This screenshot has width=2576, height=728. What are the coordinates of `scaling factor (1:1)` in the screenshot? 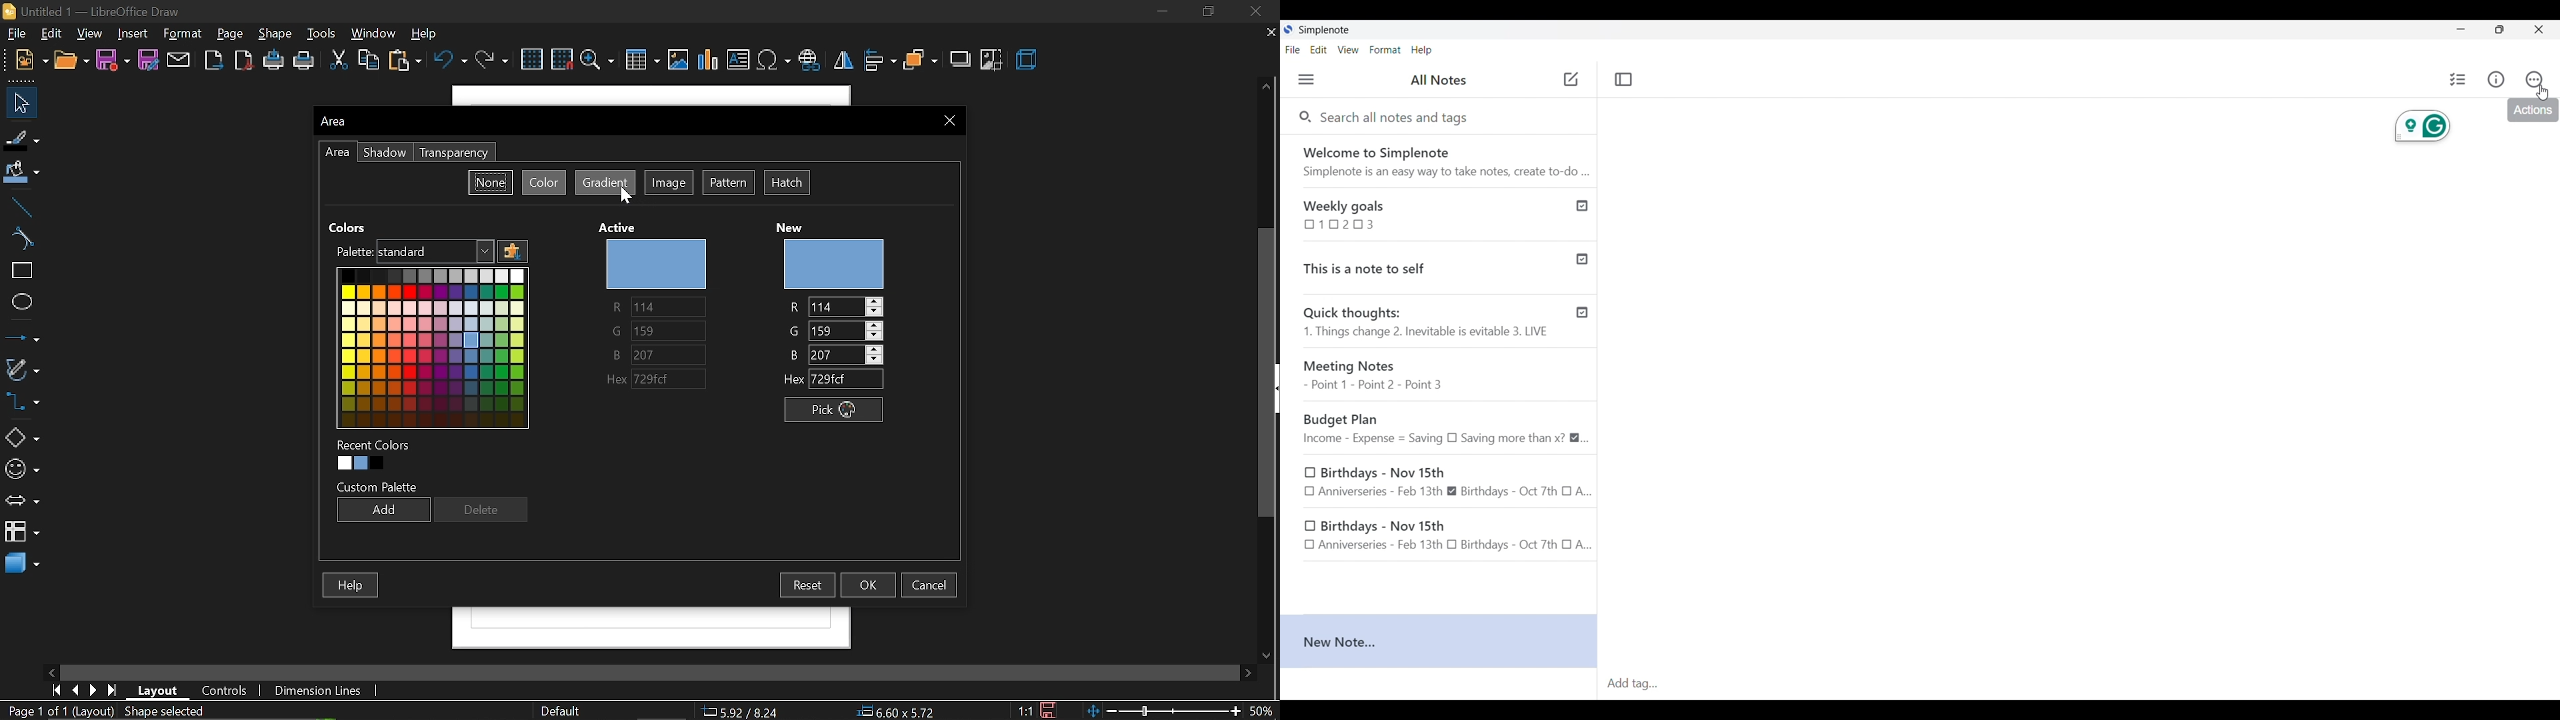 It's located at (1023, 710).